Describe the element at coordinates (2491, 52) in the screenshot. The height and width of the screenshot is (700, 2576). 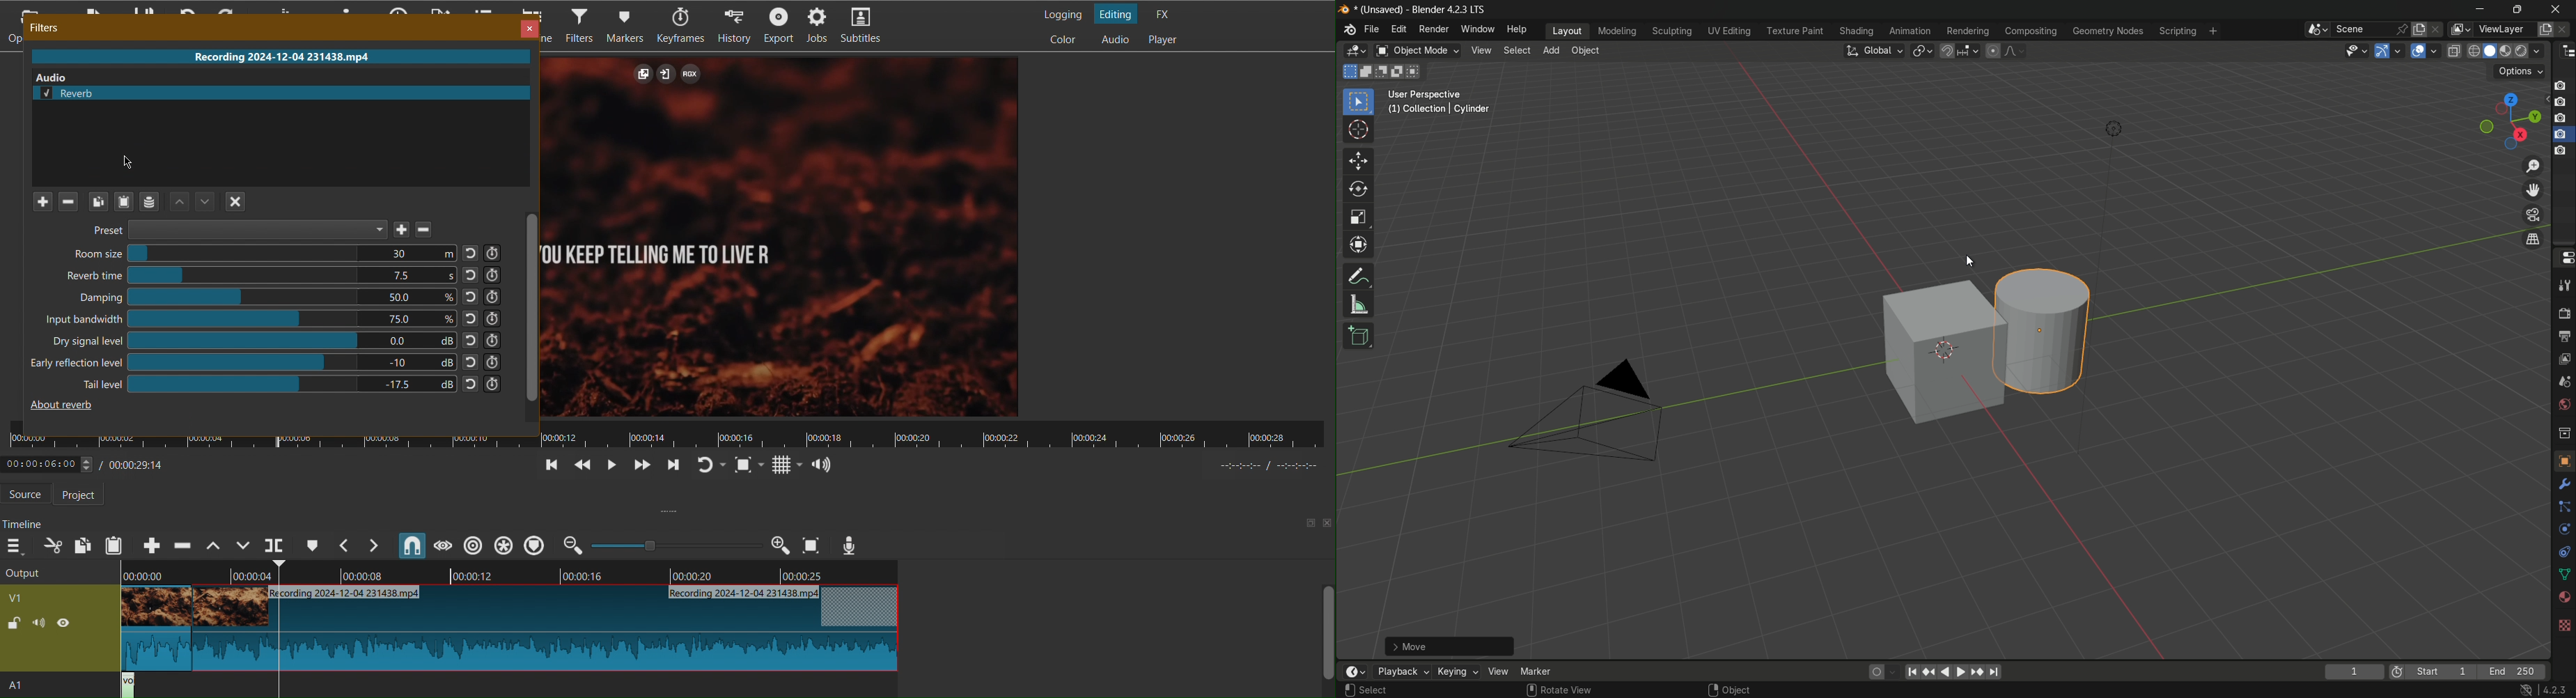
I see `solid` at that location.